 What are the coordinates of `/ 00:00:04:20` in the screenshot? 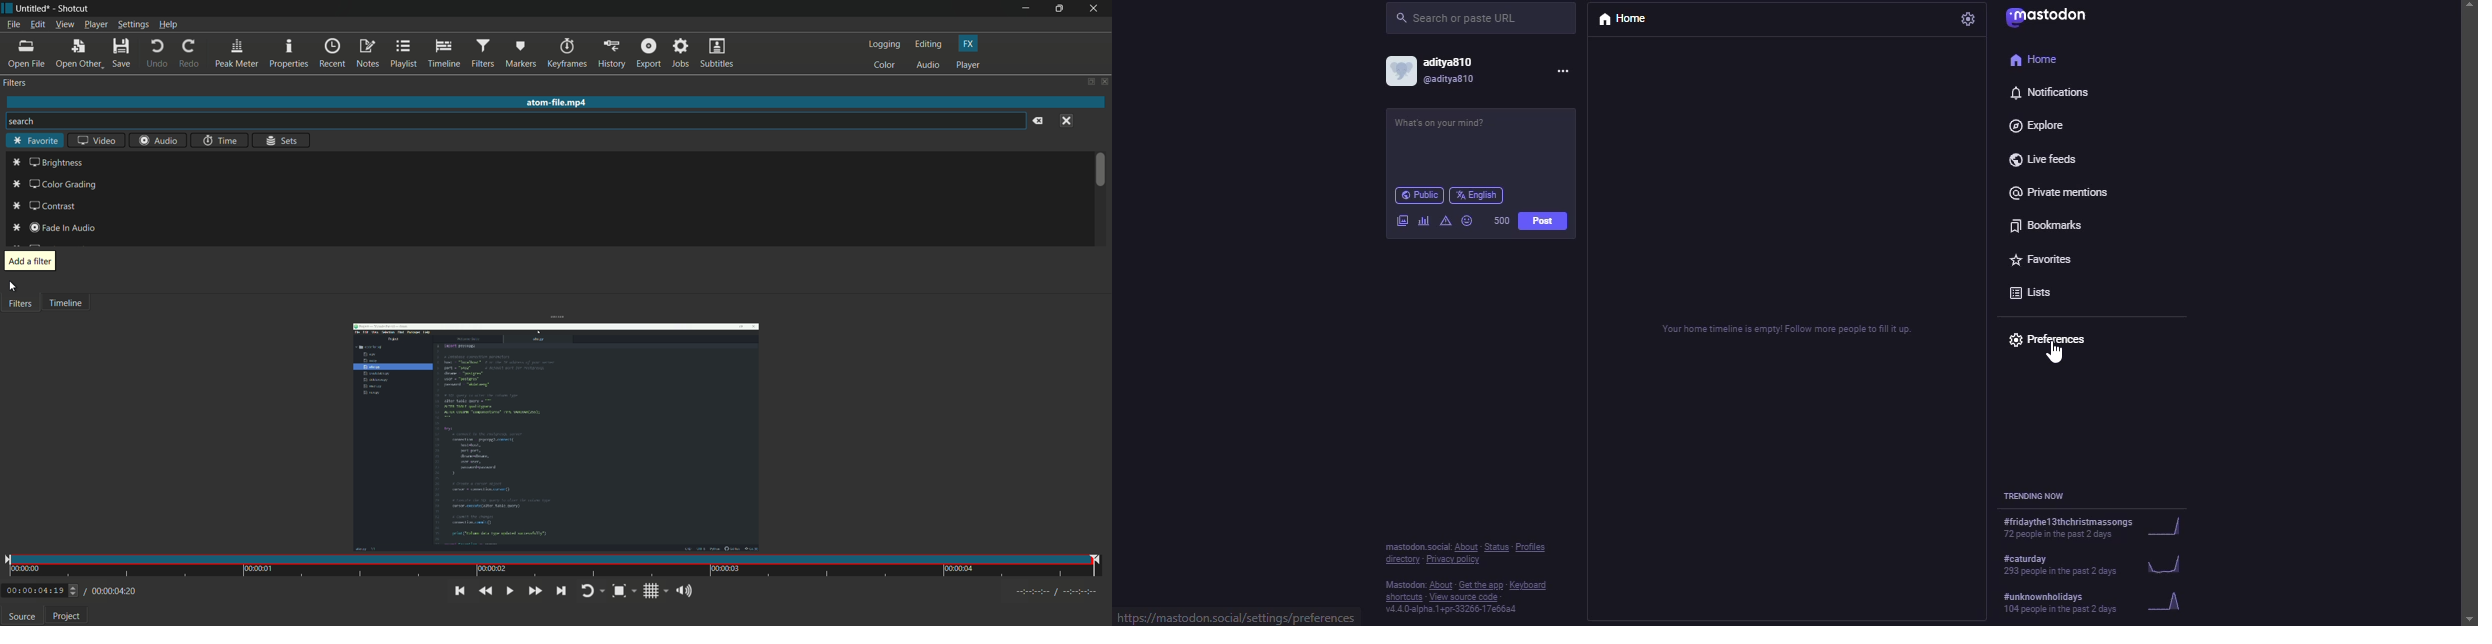 It's located at (111, 591).